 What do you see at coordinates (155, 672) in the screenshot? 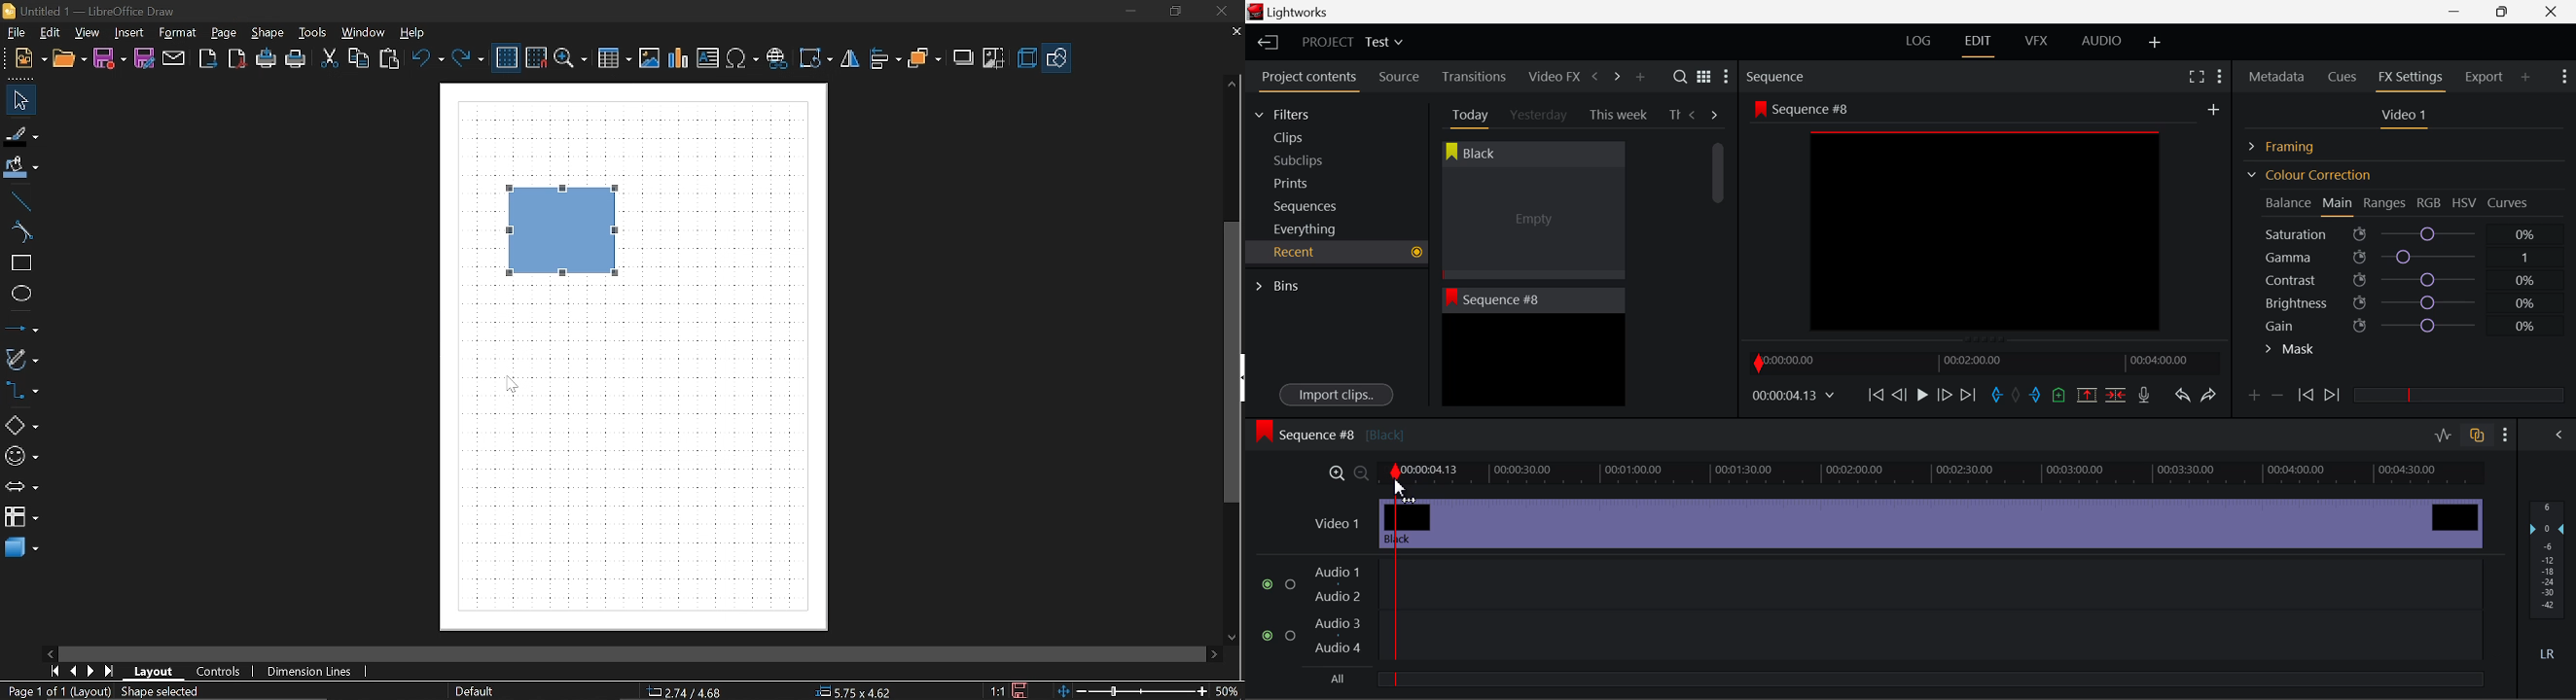
I see `Layout` at bounding box center [155, 672].